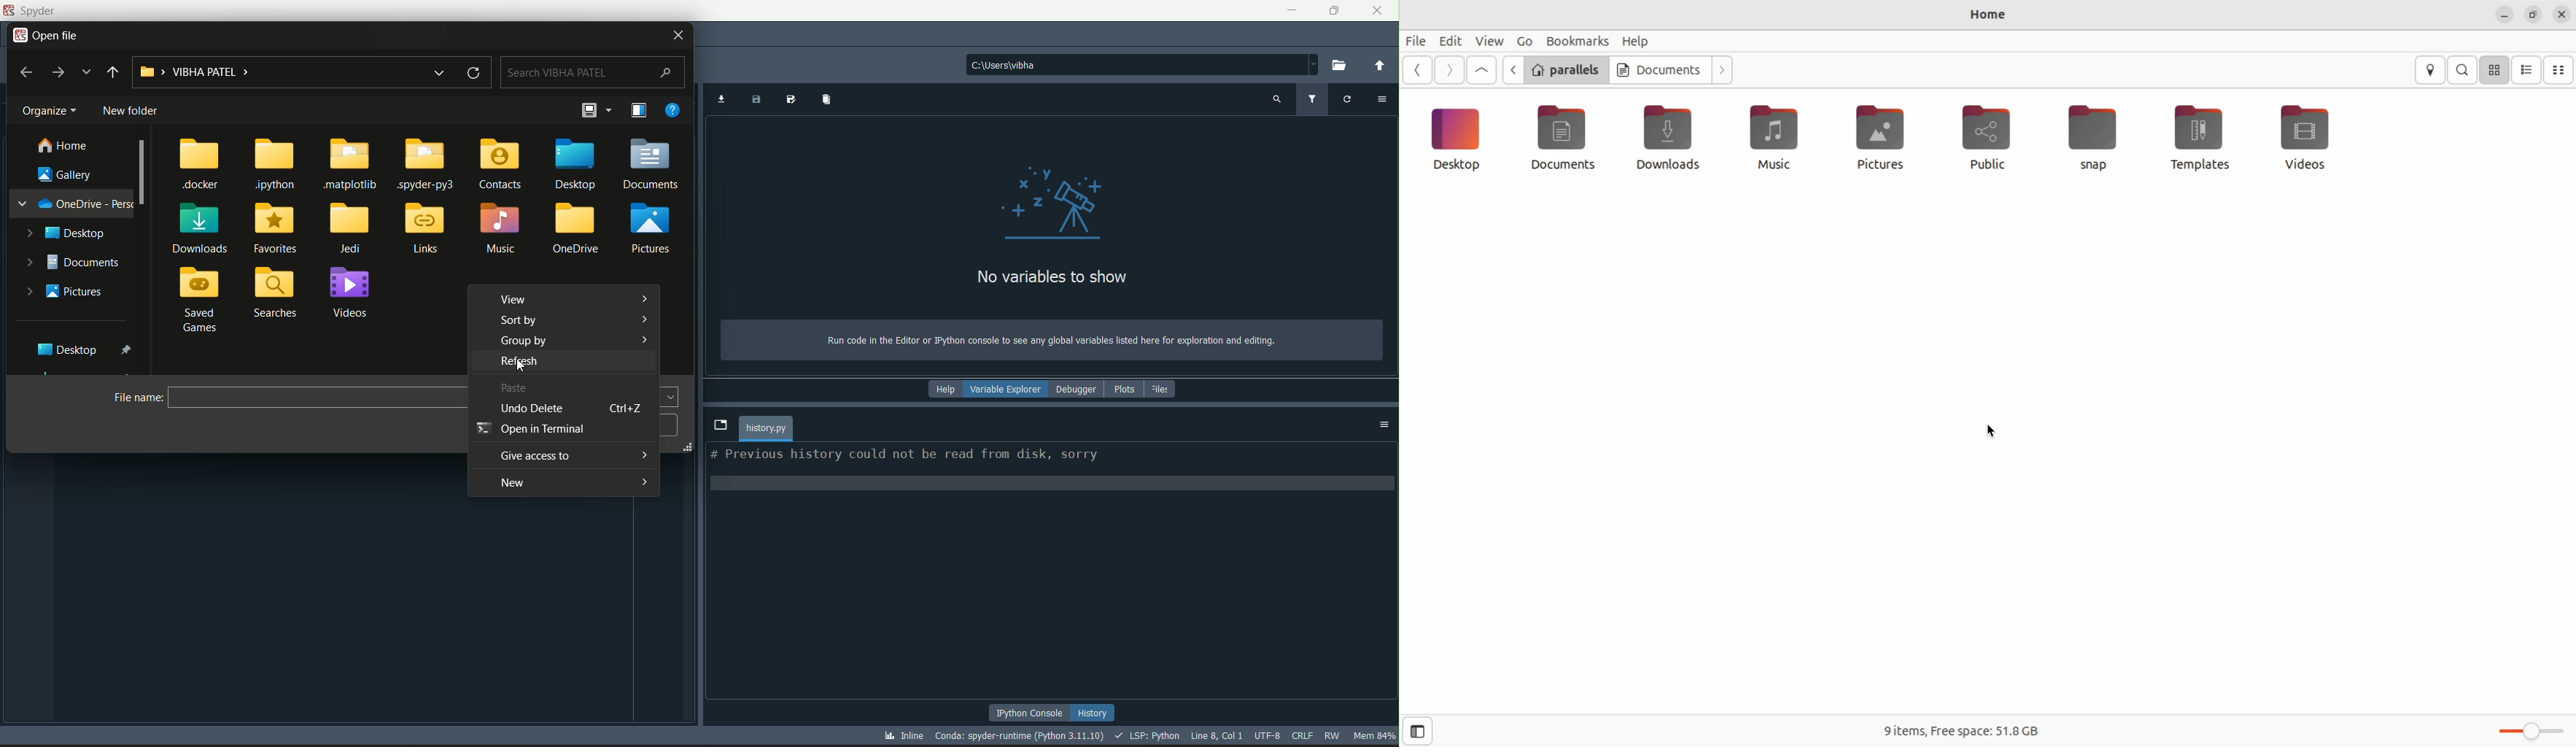  Describe the element at coordinates (1143, 63) in the screenshot. I see `file path` at that location.